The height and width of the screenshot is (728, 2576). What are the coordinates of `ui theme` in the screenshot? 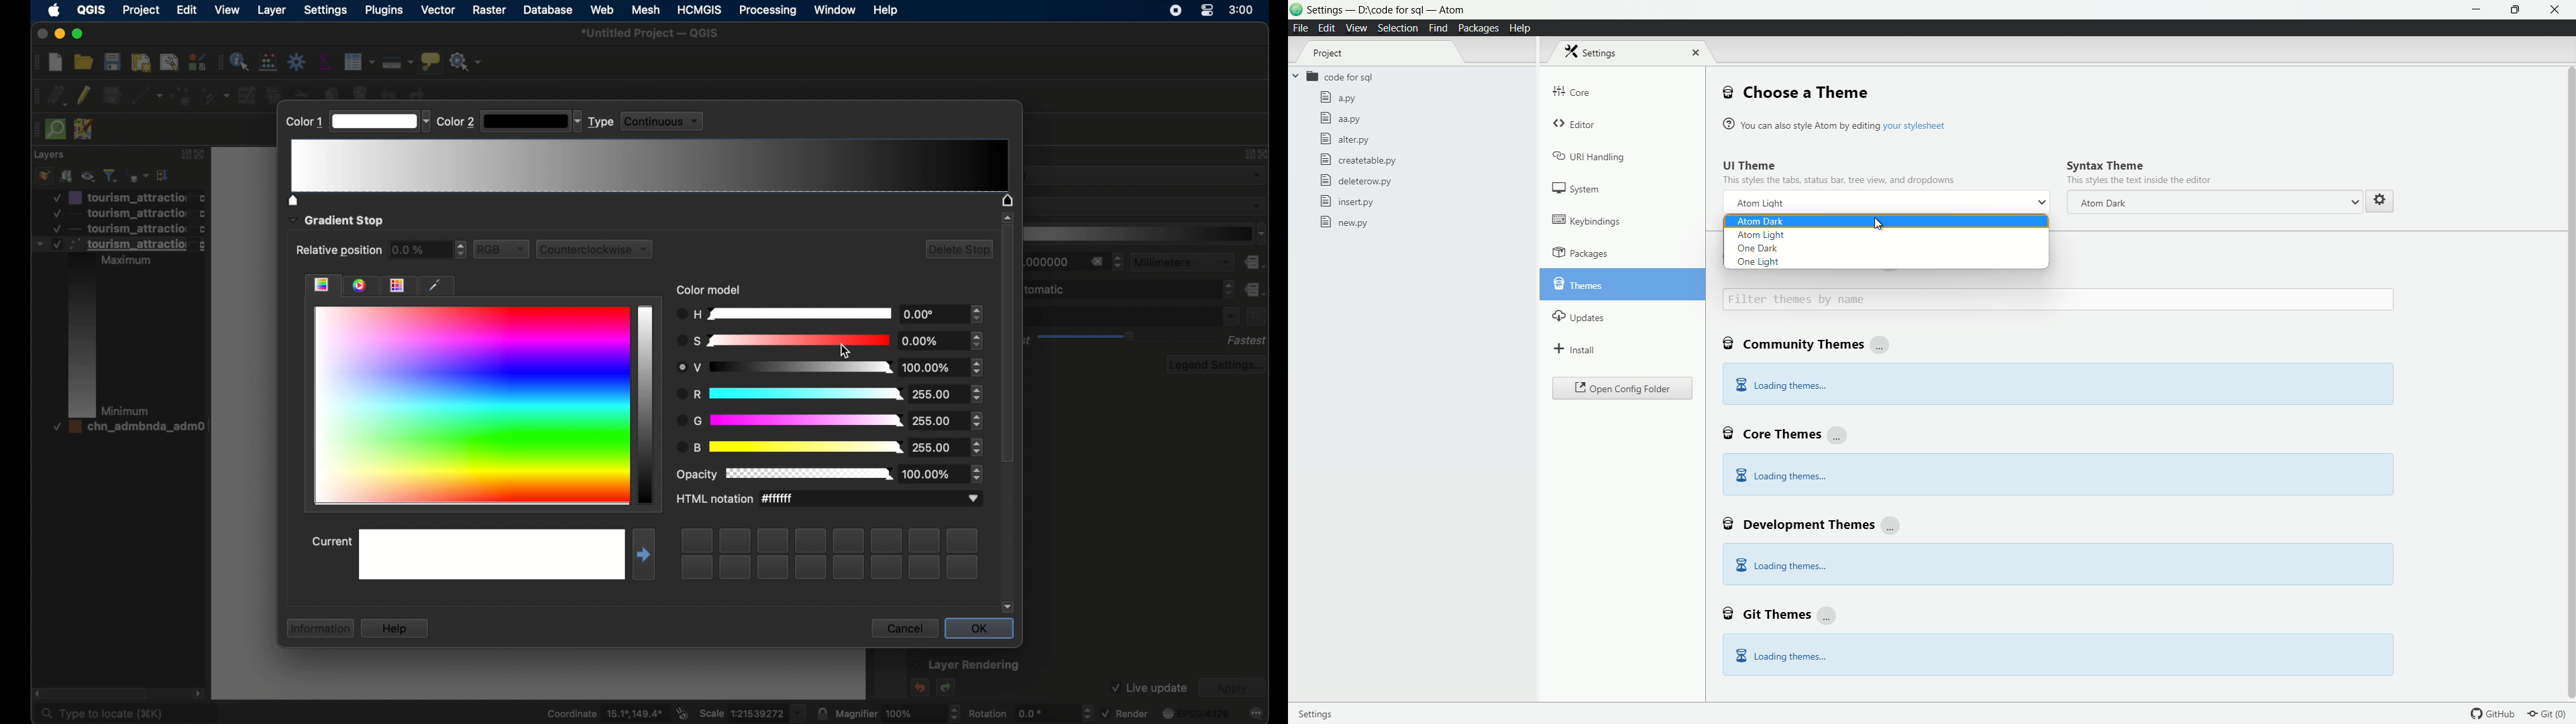 It's located at (1750, 165).